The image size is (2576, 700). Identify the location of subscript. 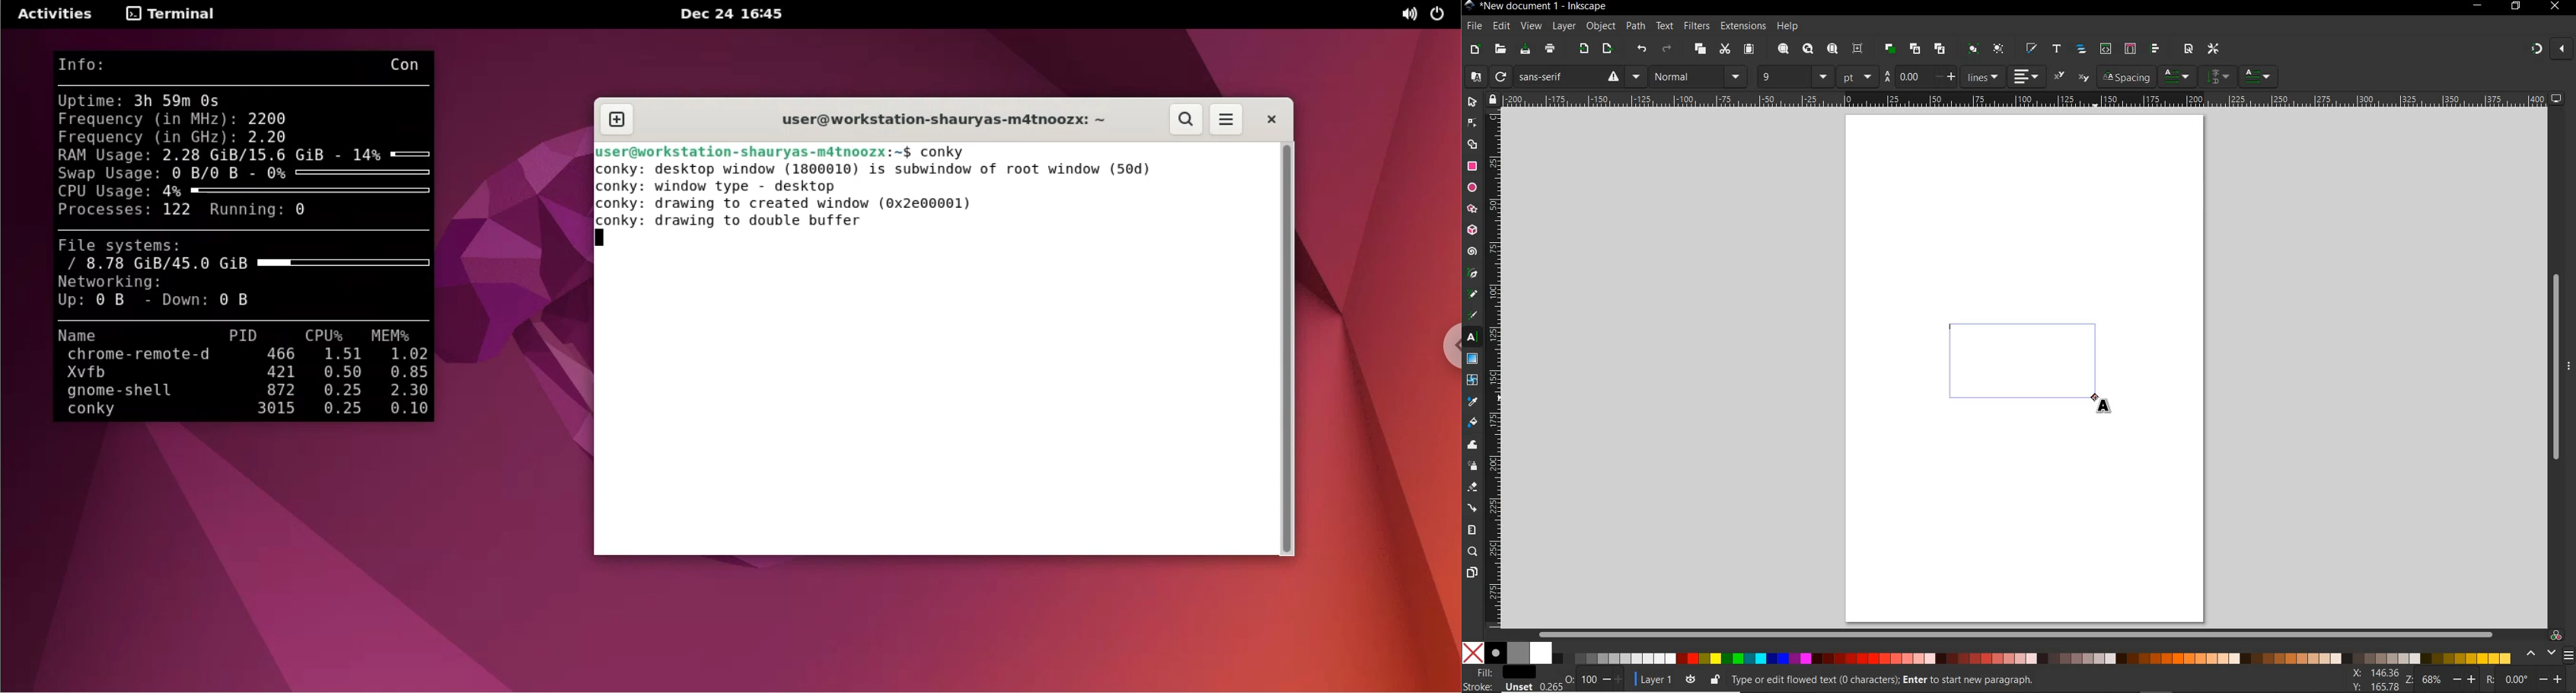
(2084, 78).